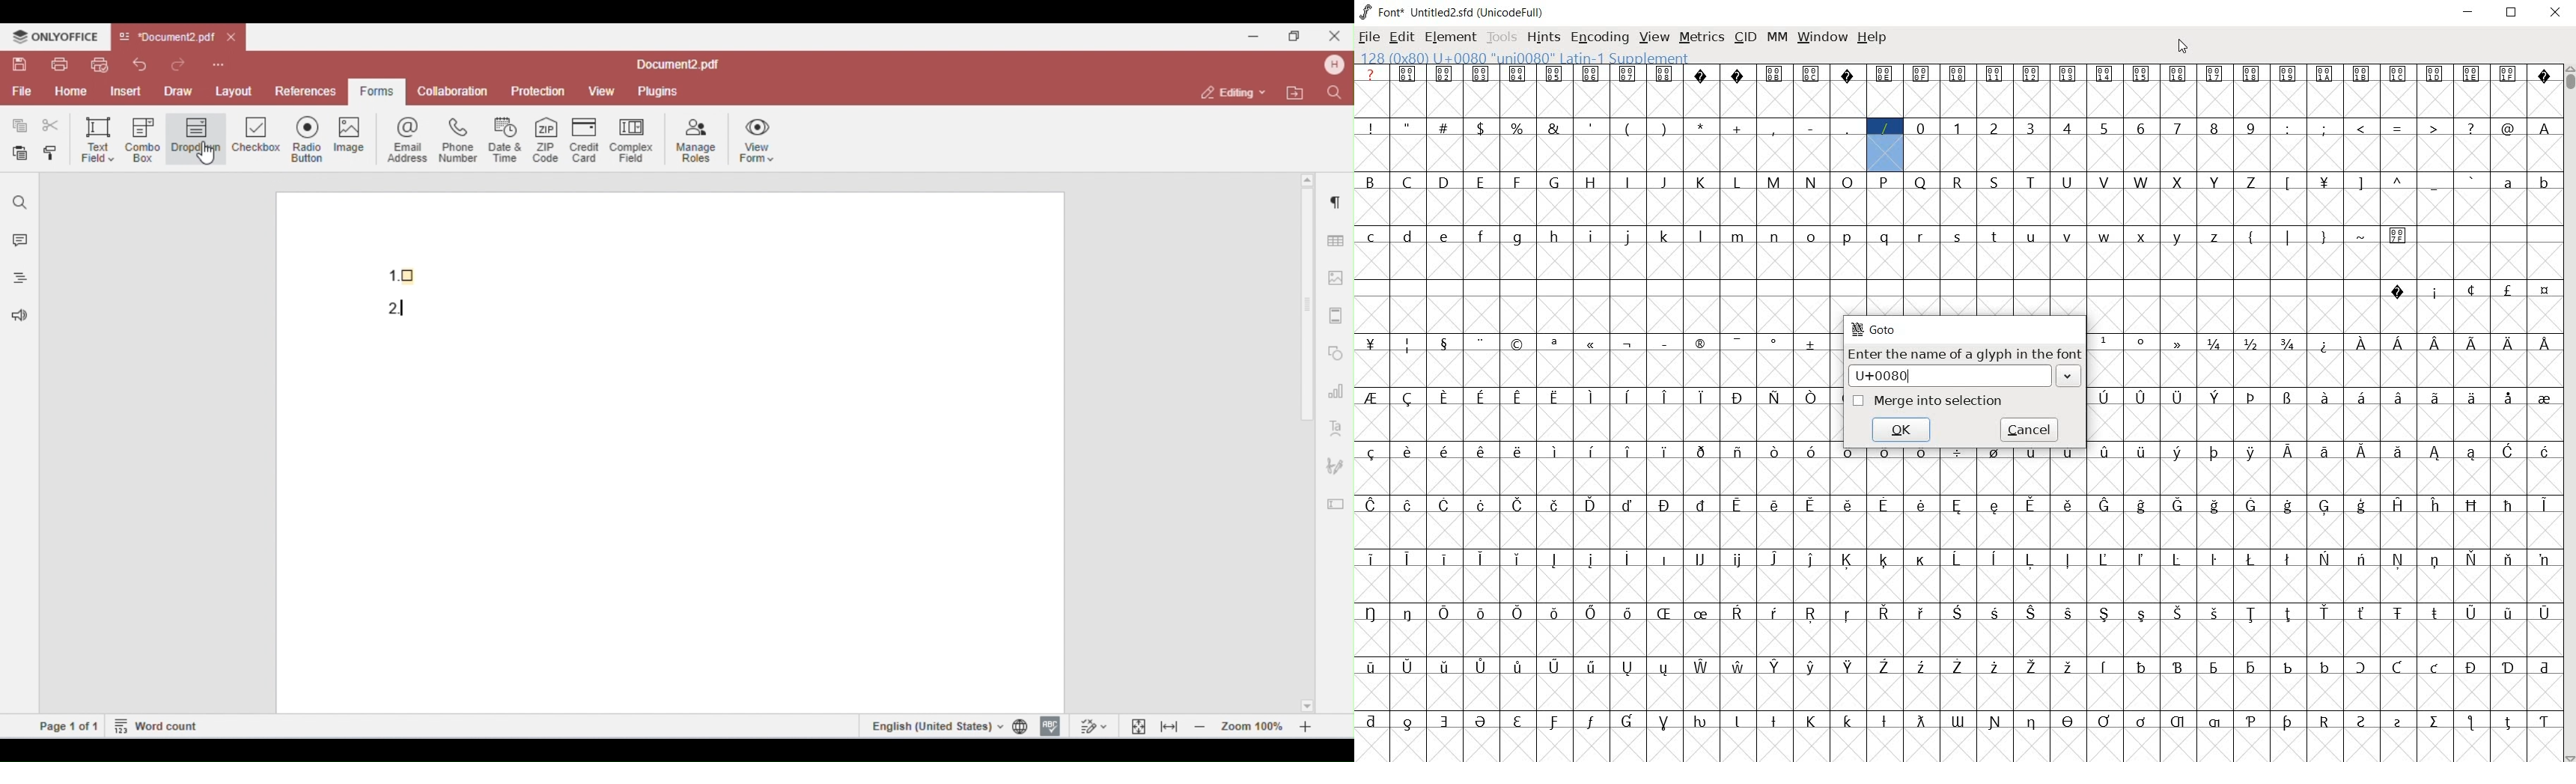  What do you see at coordinates (1700, 75) in the screenshot?
I see `glyph` at bounding box center [1700, 75].